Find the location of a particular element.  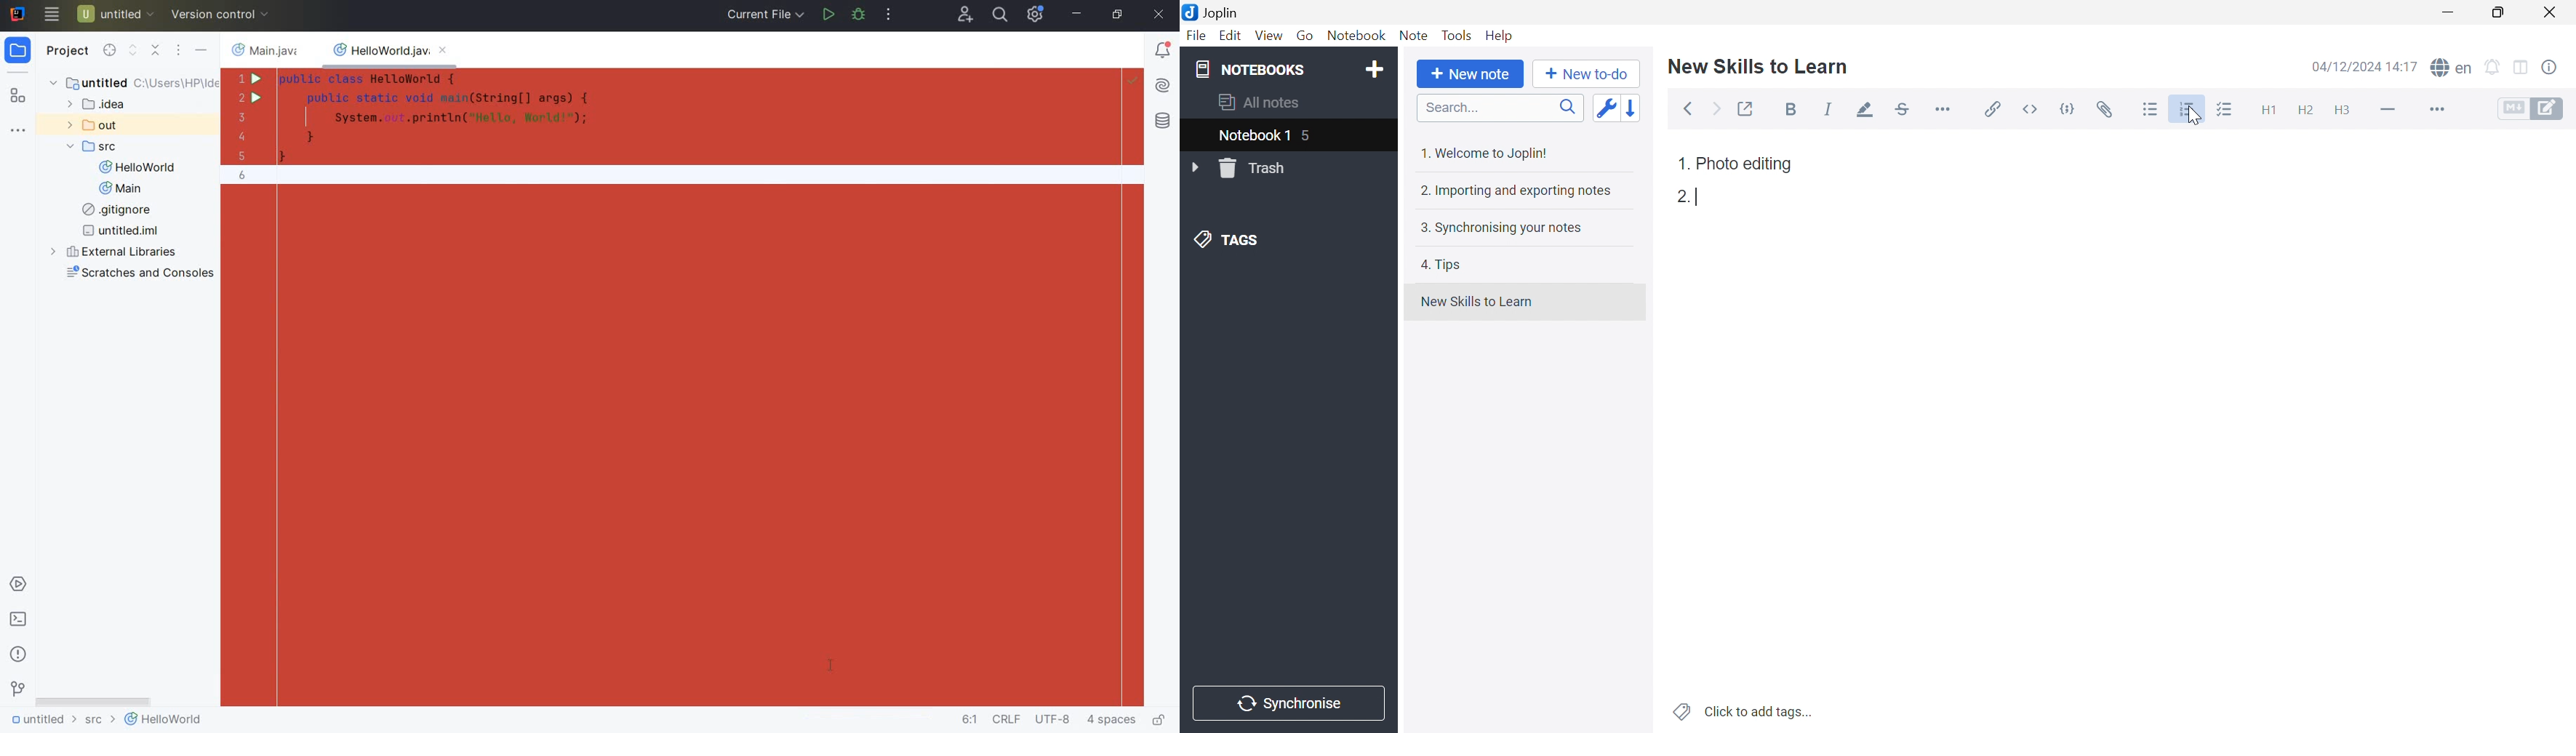

Cursor is located at coordinates (2196, 116).